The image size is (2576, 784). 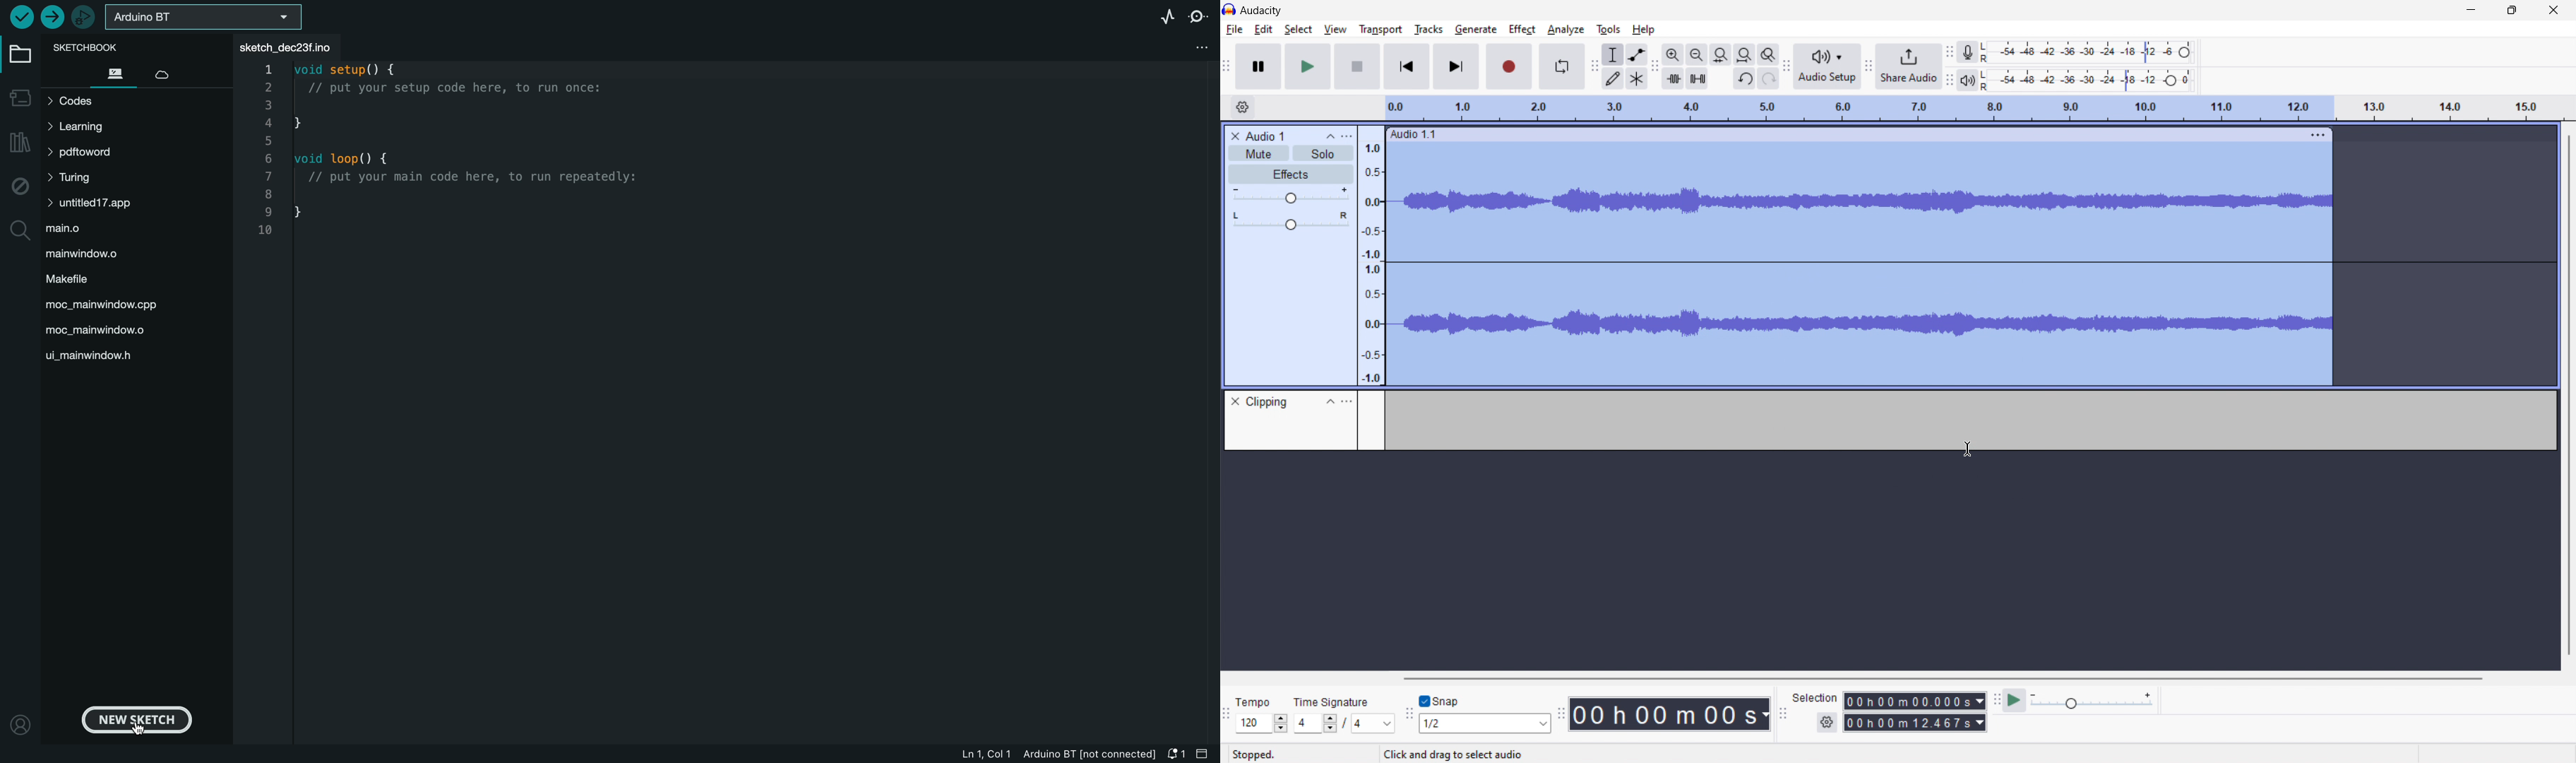 I want to click on transport, so click(x=1381, y=30).